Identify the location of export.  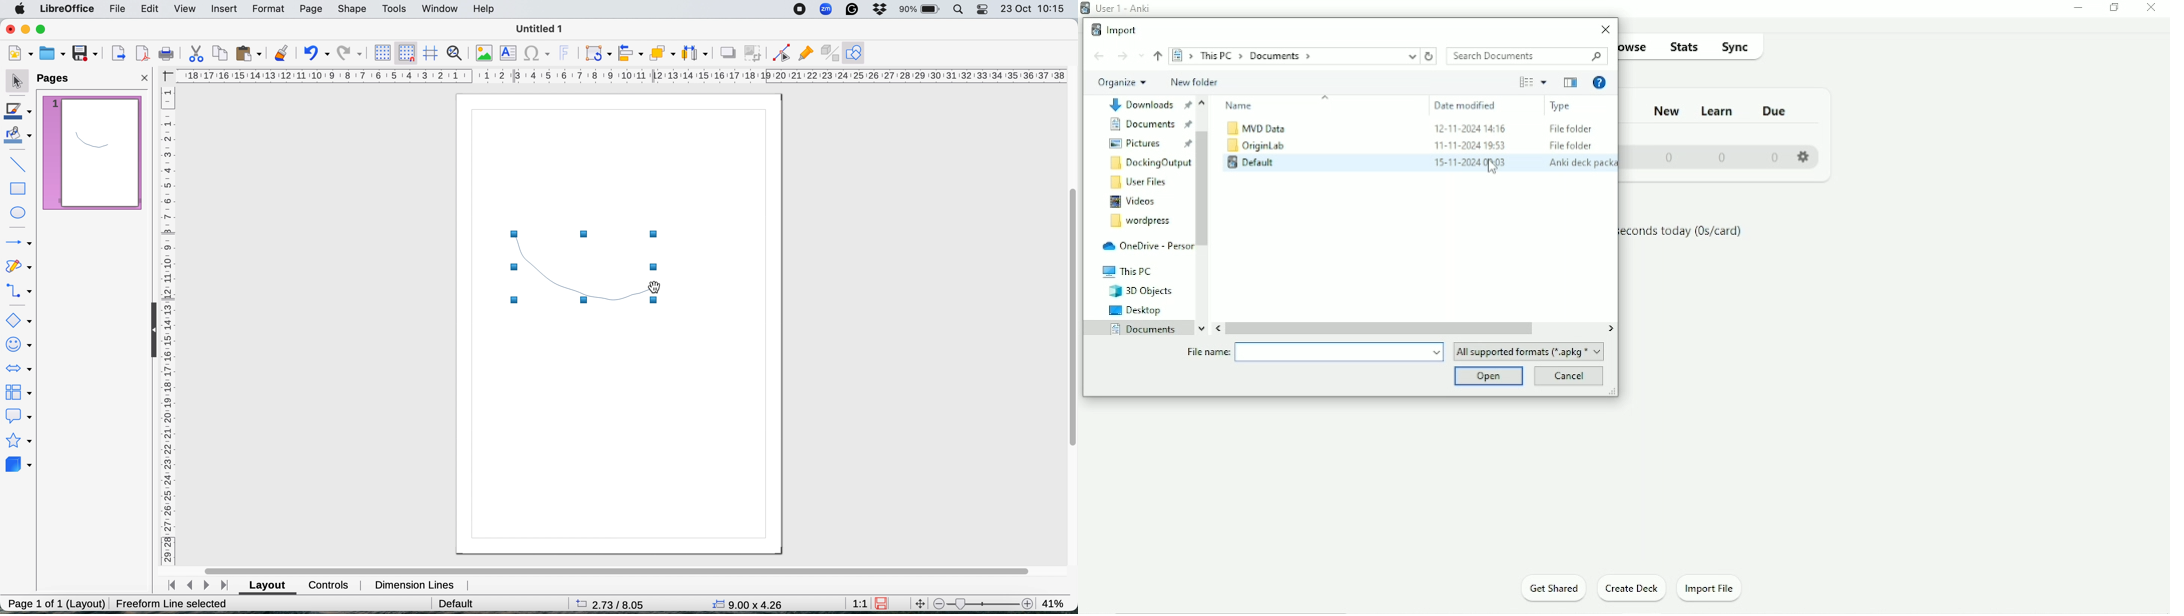
(118, 53).